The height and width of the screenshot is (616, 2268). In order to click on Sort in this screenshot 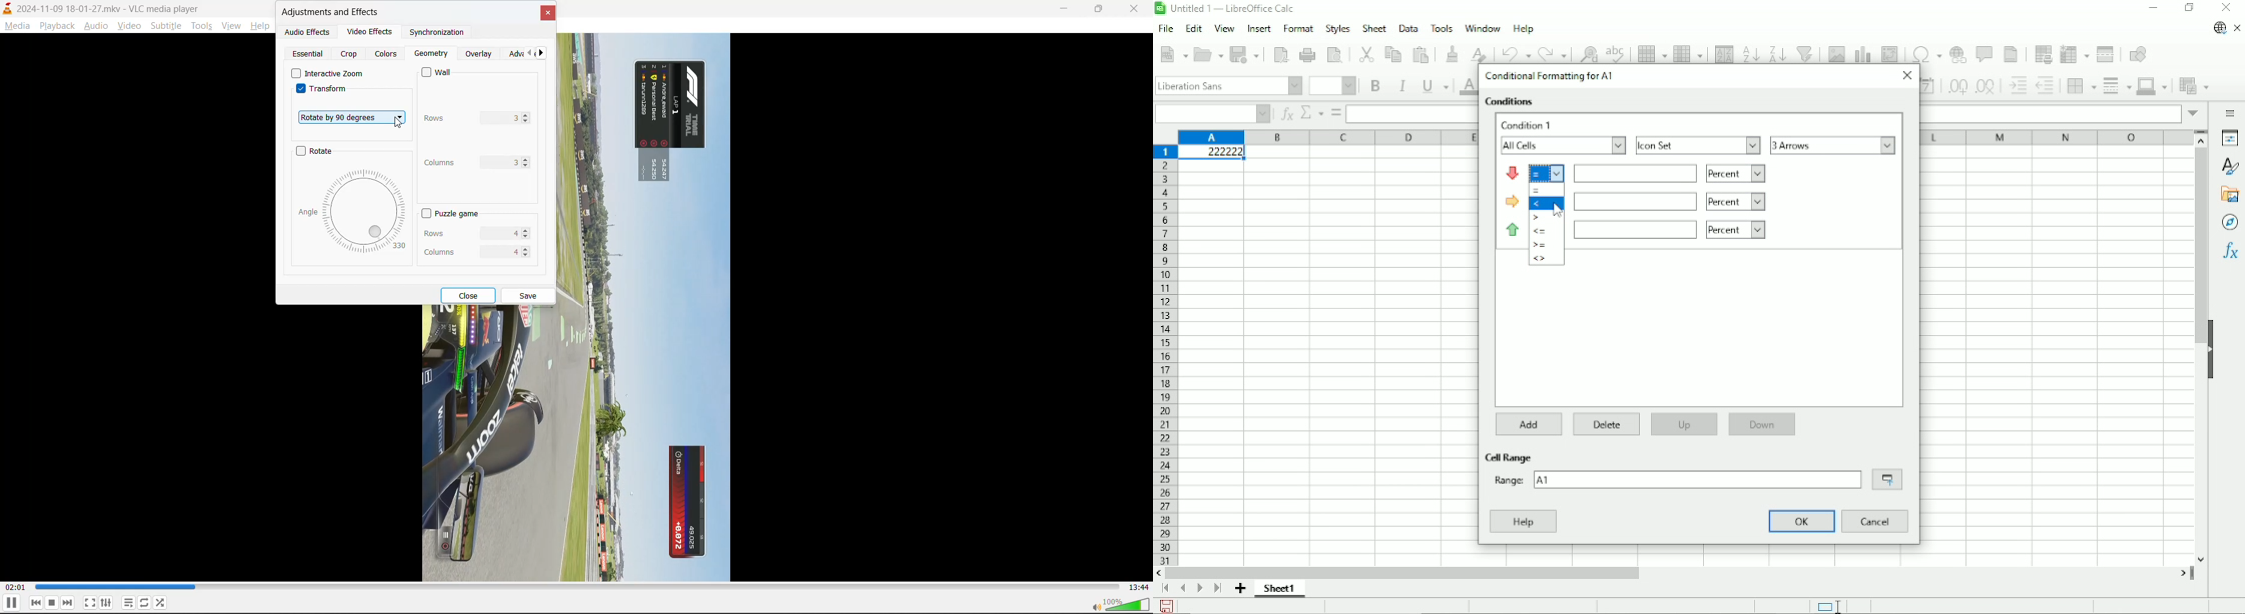, I will do `click(1724, 51)`.